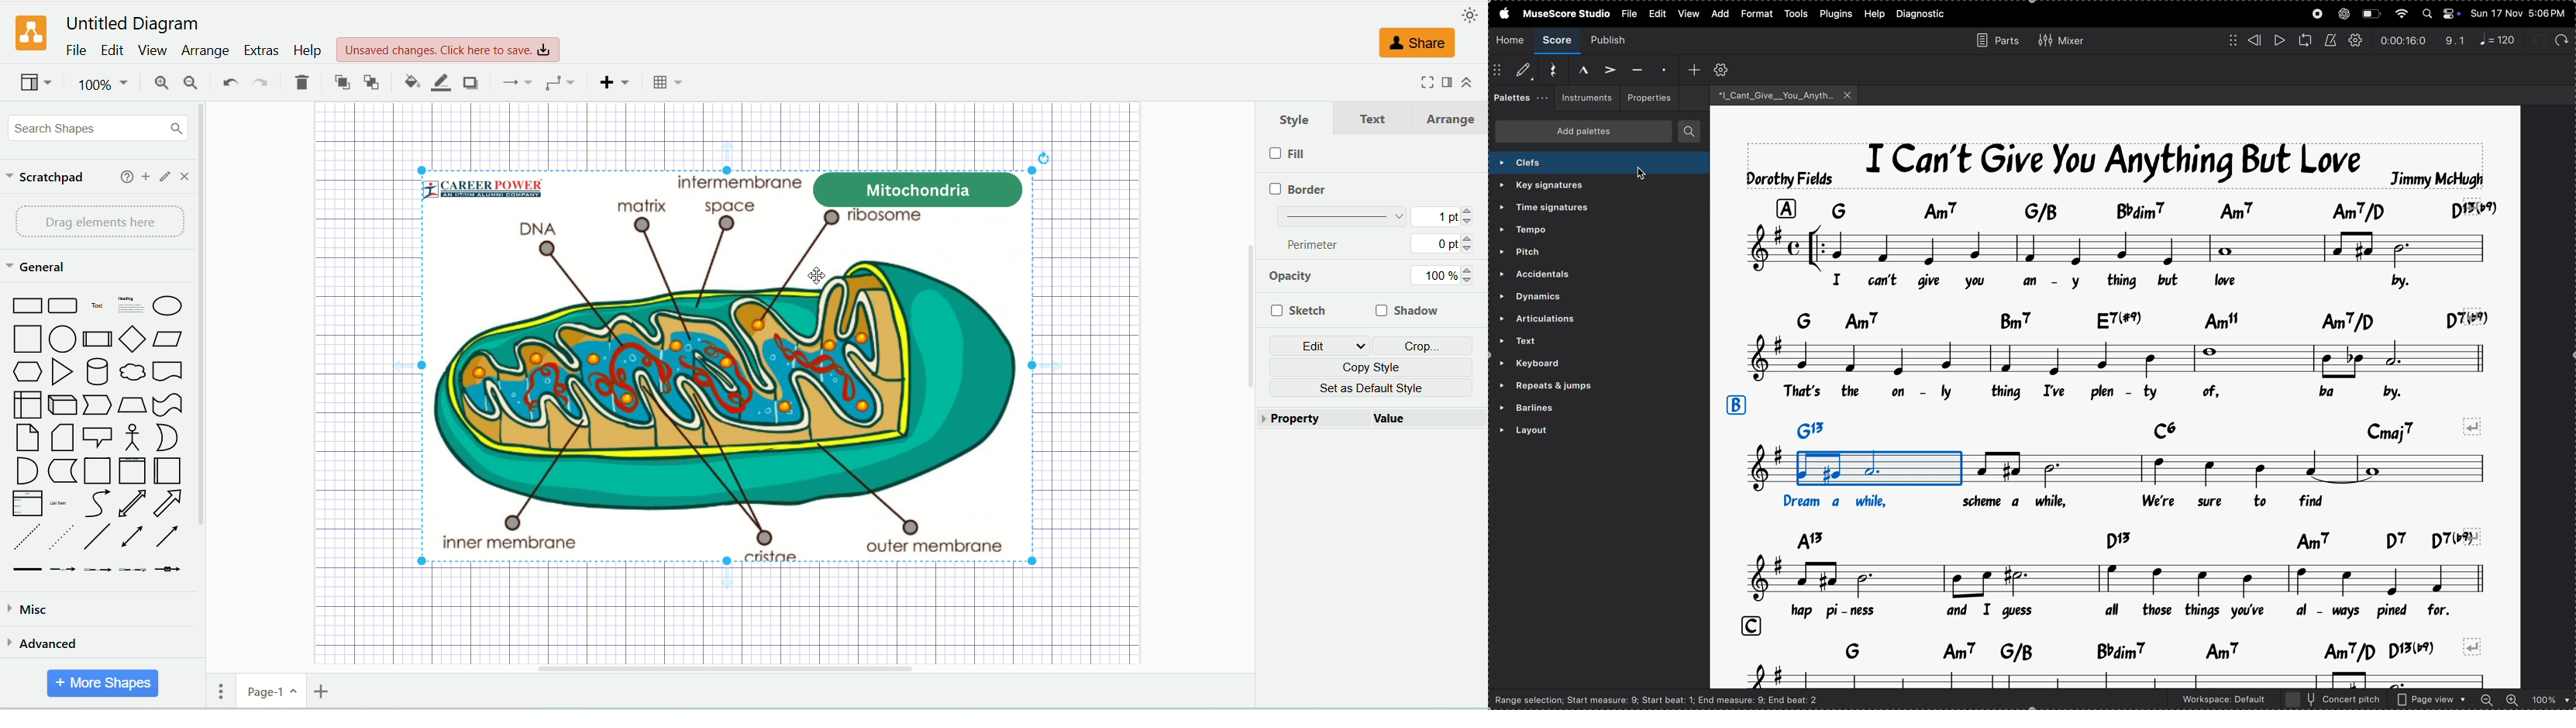 The image size is (2576, 728). Describe the element at coordinates (2525, 700) in the screenshot. I see `zoom in and out` at that location.